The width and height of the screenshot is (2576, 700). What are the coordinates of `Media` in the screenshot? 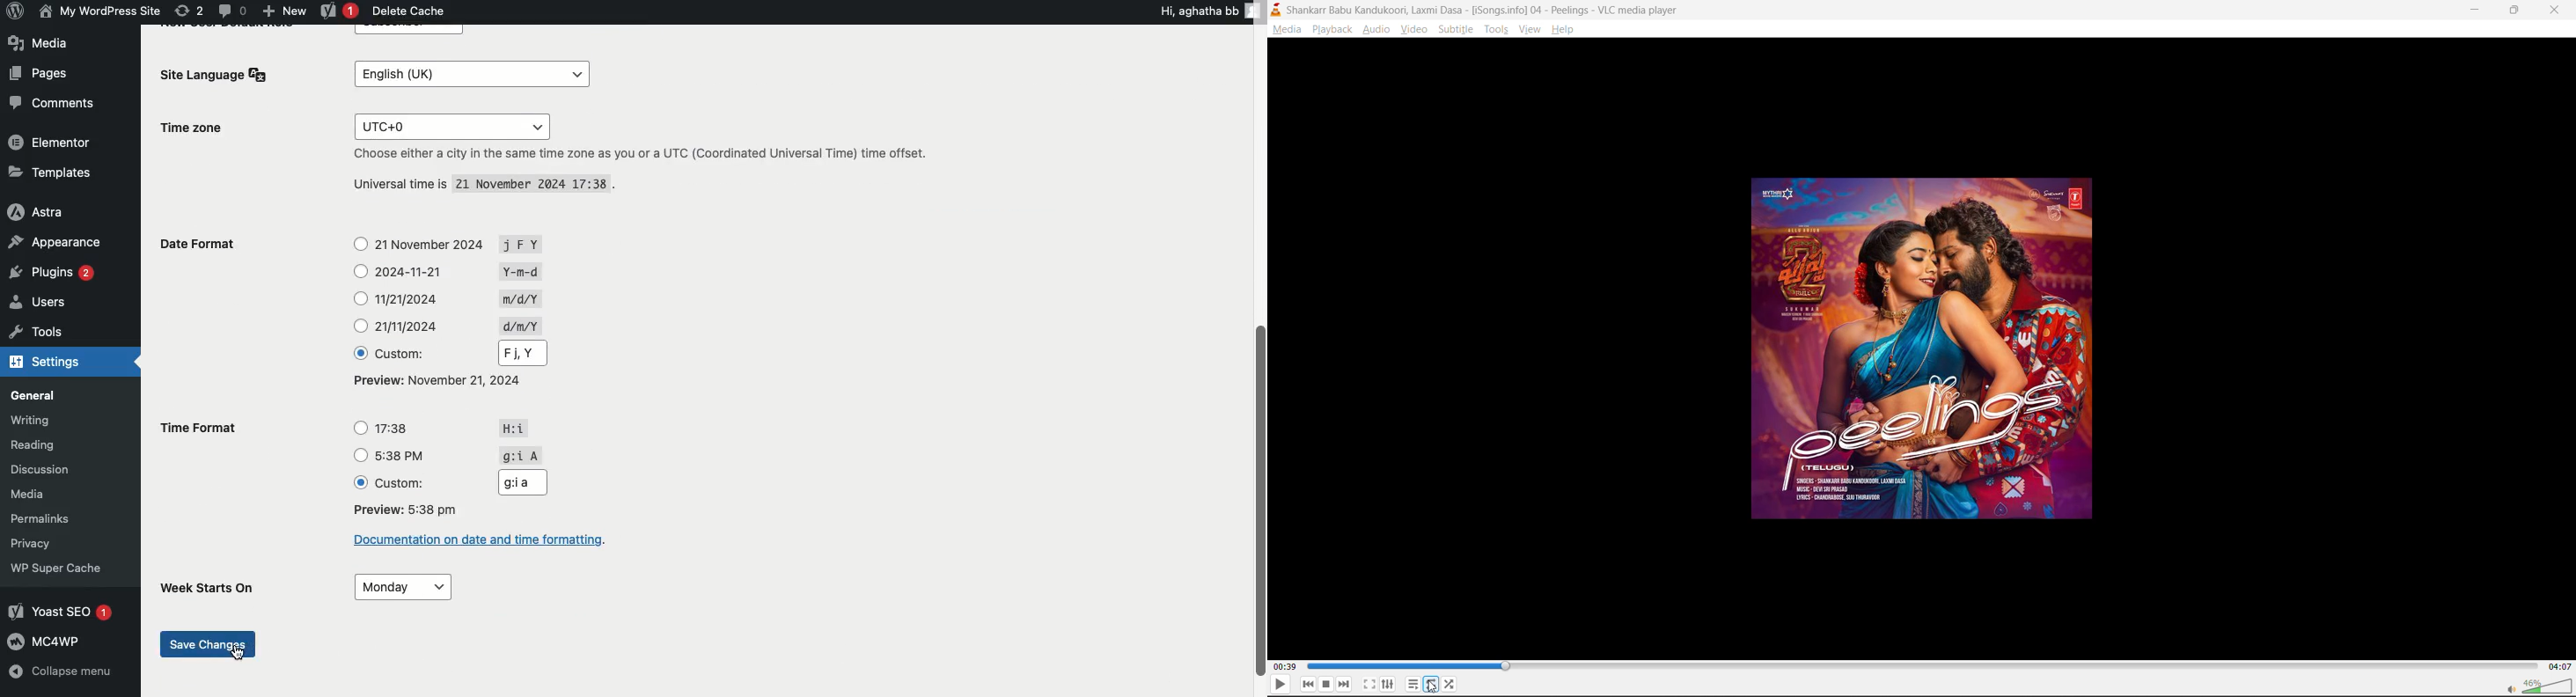 It's located at (51, 494).